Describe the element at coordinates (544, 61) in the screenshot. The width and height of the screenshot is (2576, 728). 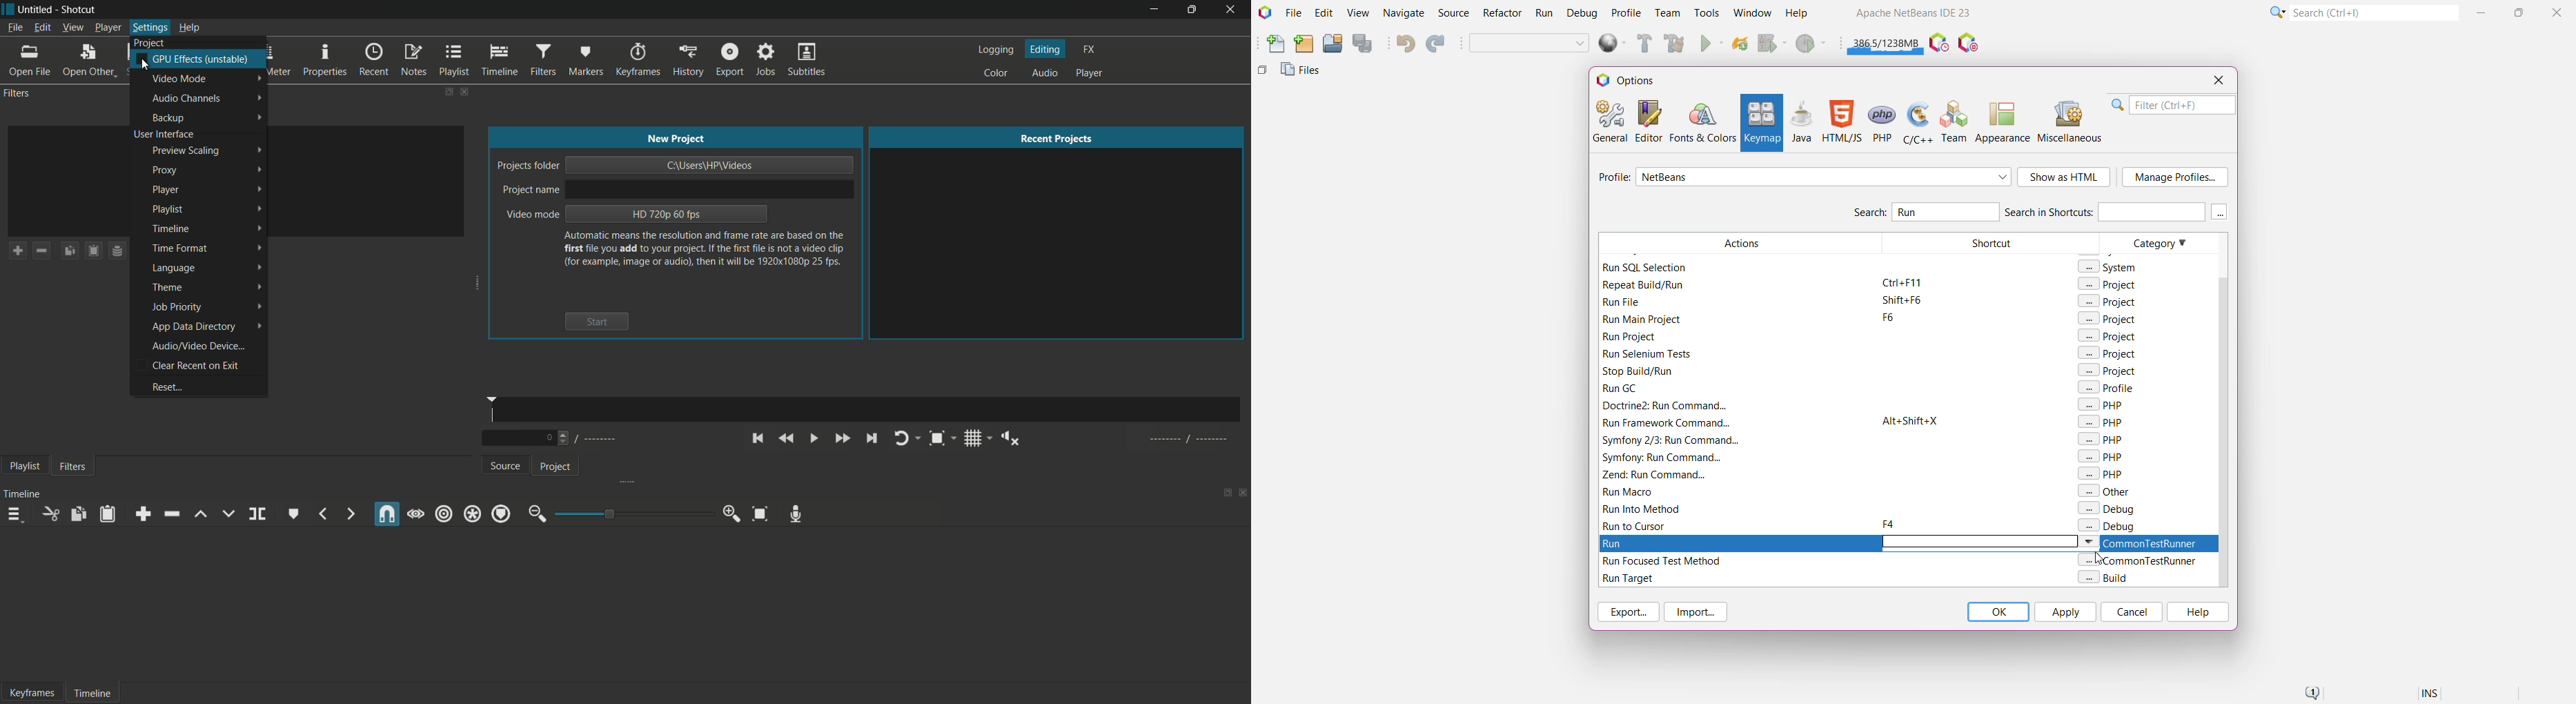
I see `filters` at that location.